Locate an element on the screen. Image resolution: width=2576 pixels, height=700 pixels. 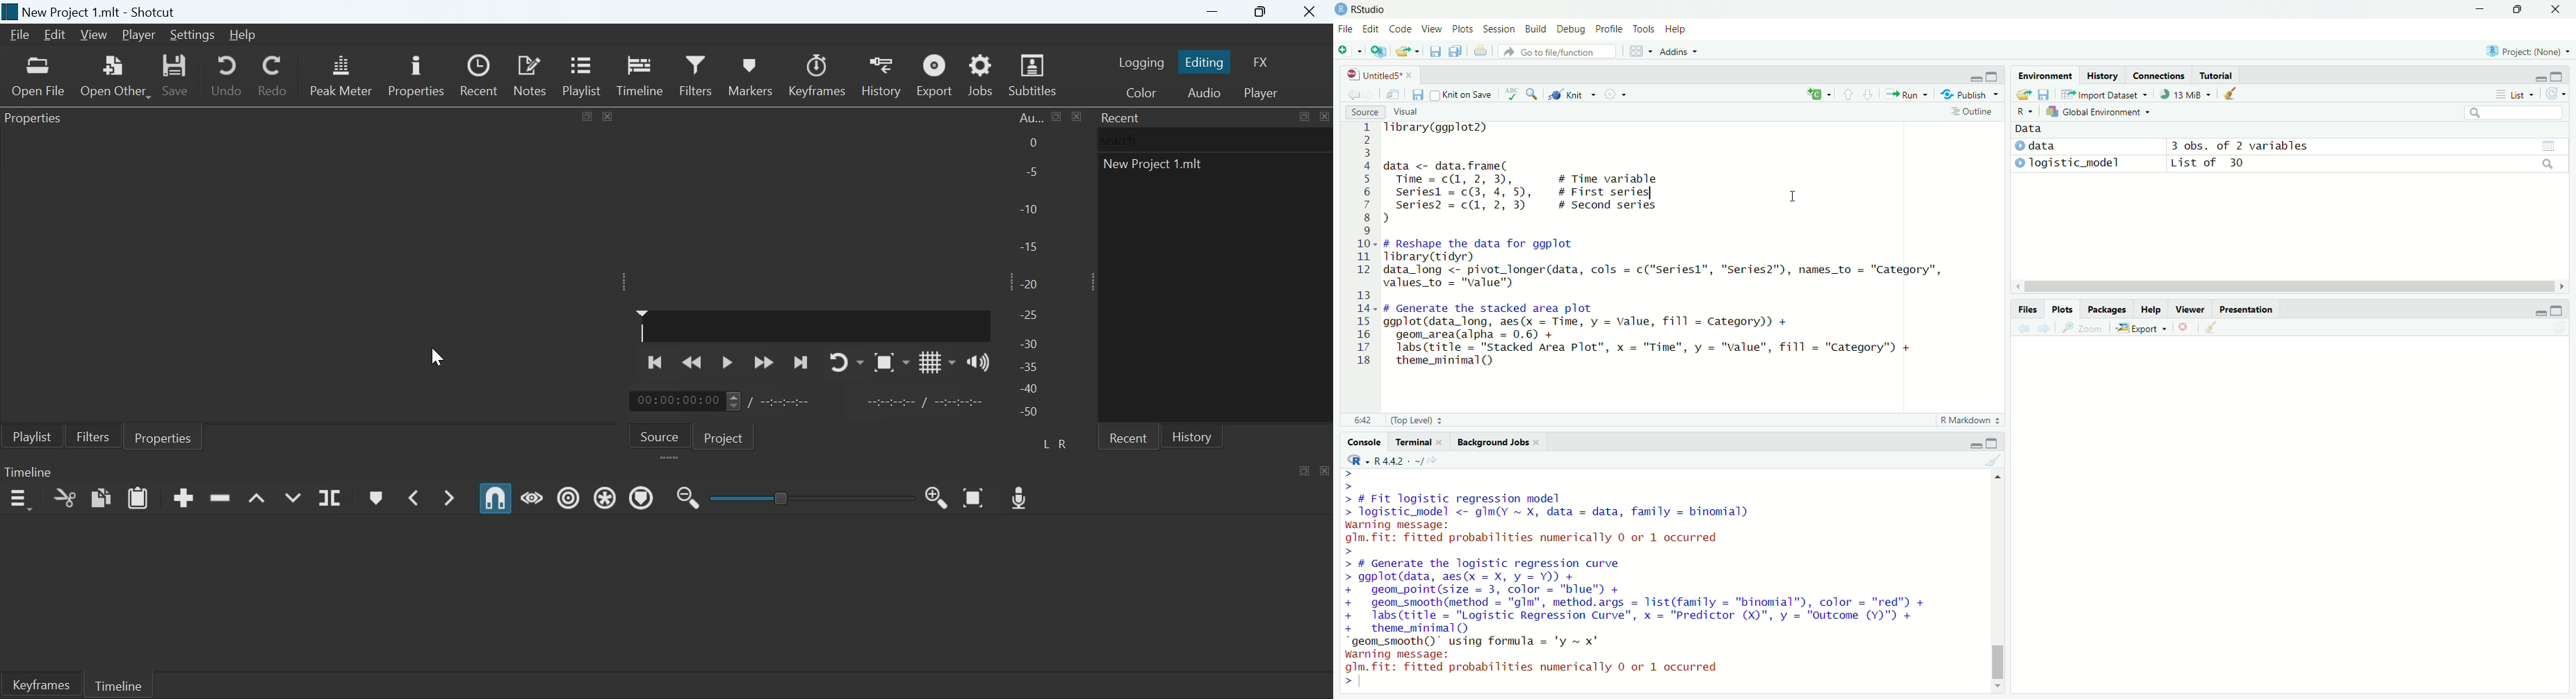
view is located at coordinates (2550, 145).